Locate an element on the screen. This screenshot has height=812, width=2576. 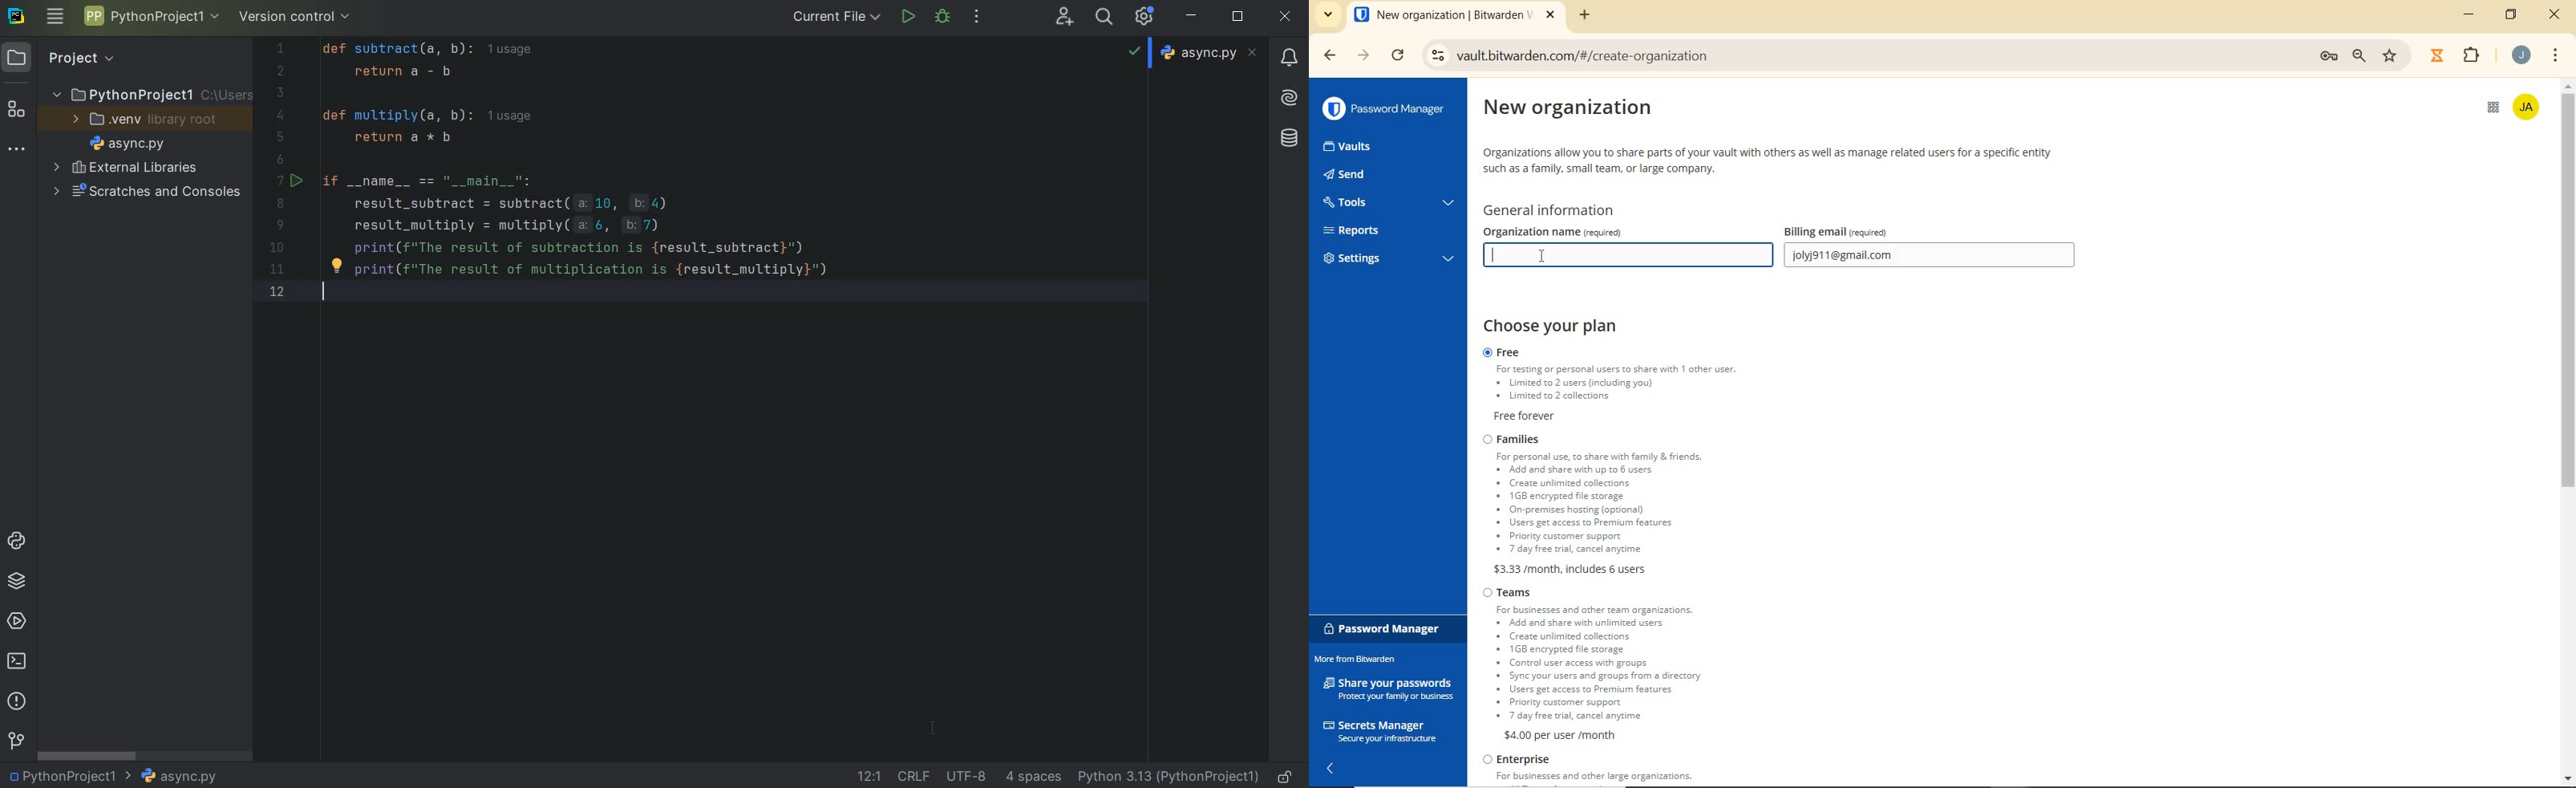
make file readable only is located at coordinates (1286, 775).